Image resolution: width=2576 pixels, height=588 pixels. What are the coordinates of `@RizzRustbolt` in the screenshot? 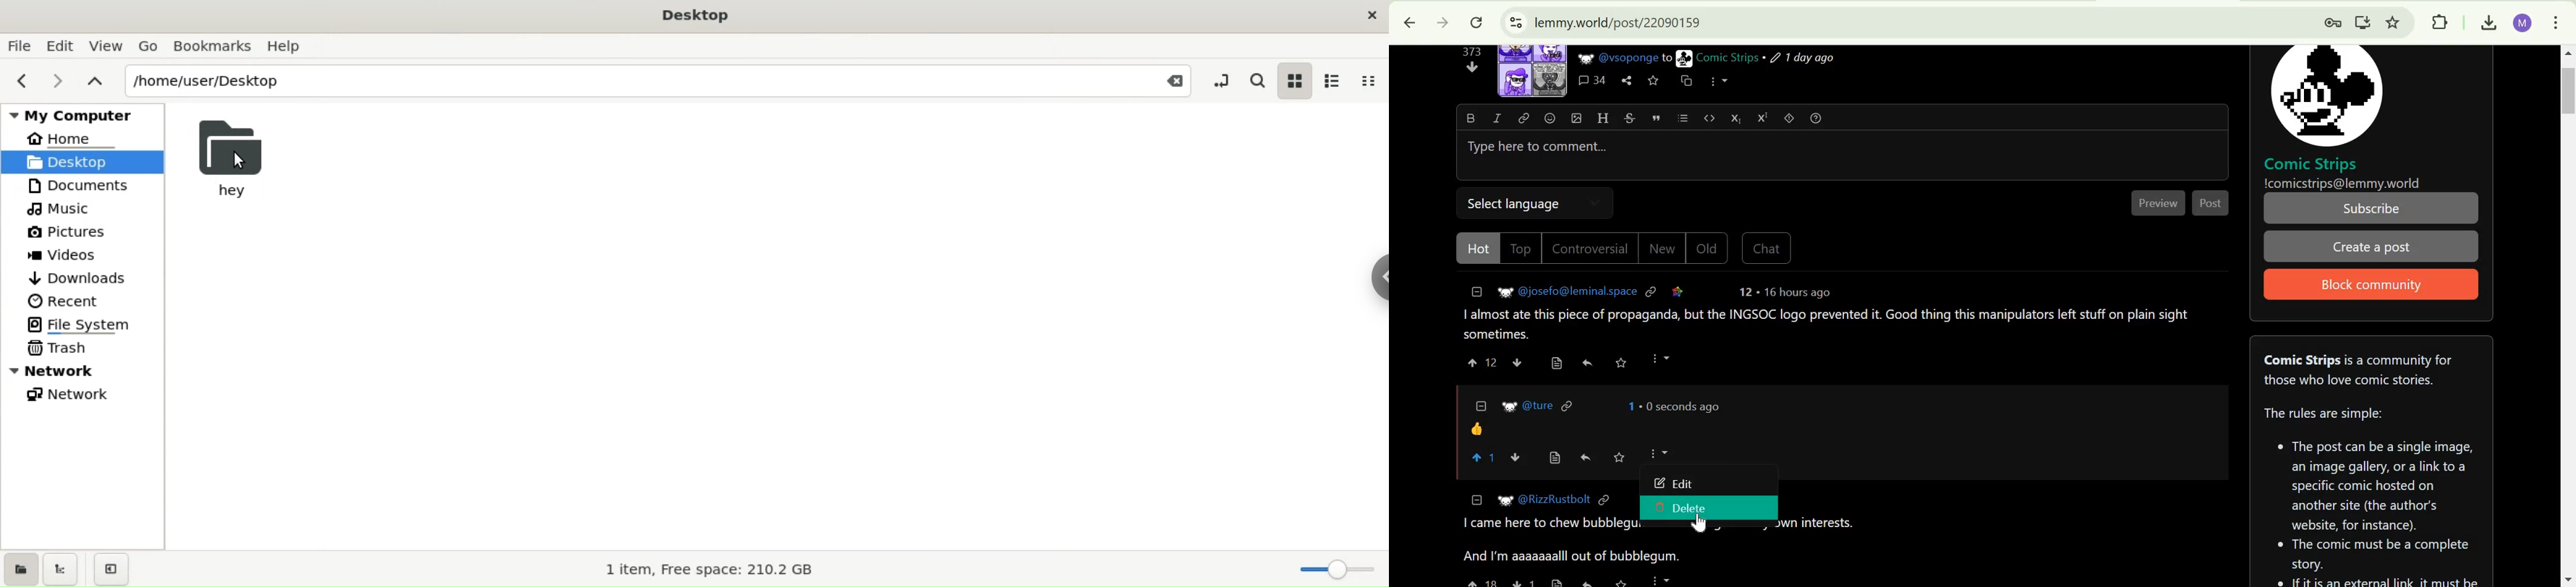 It's located at (1555, 500).